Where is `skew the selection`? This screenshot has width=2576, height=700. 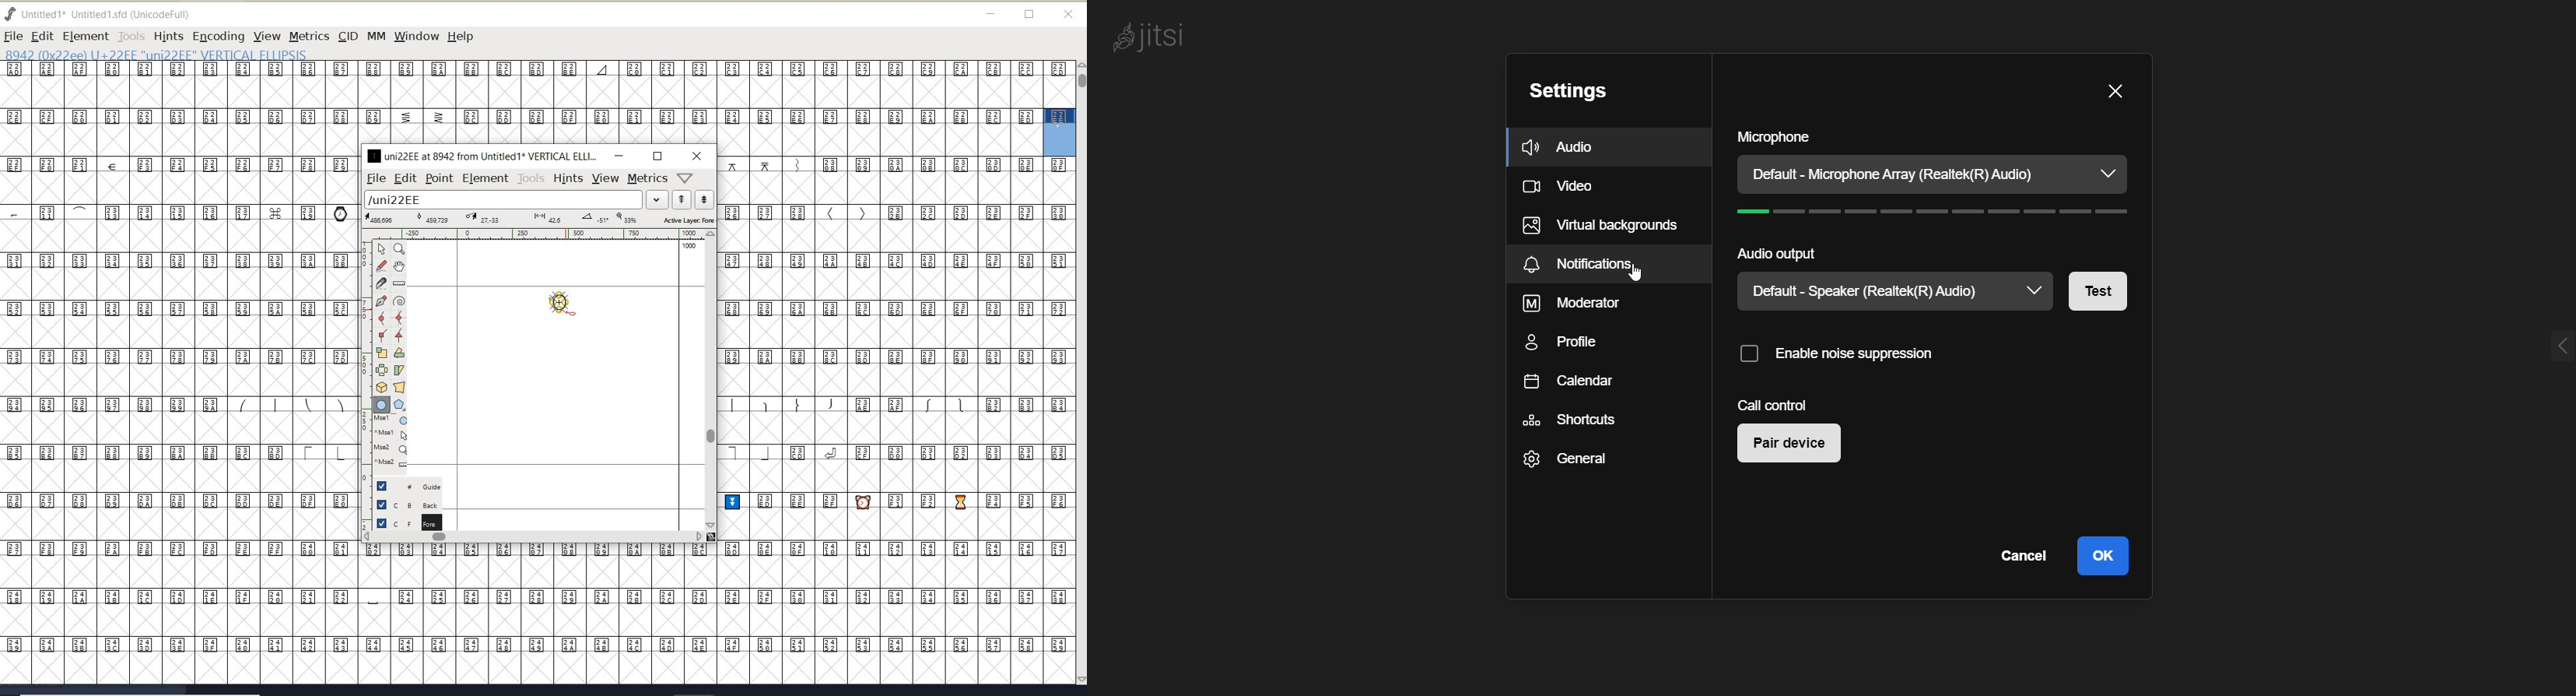 skew the selection is located at coordinates (398, 371).